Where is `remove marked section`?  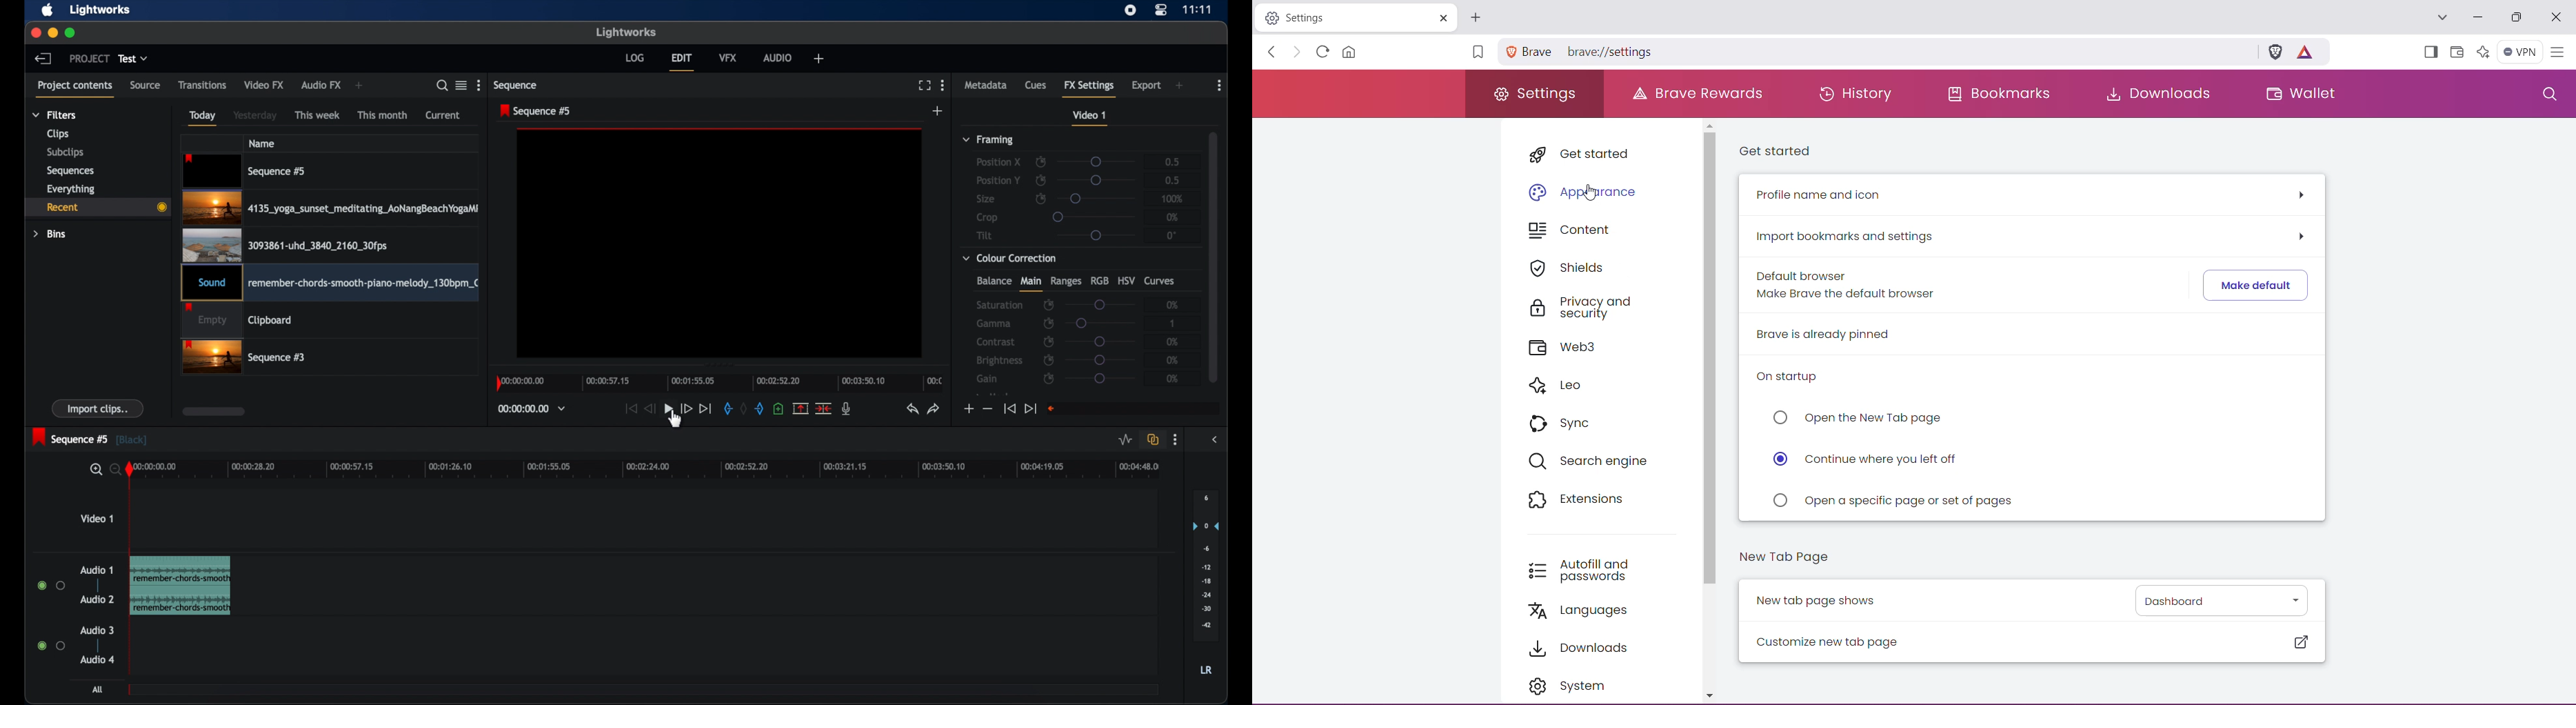 remove marked section is located at coordinates (801, 407).